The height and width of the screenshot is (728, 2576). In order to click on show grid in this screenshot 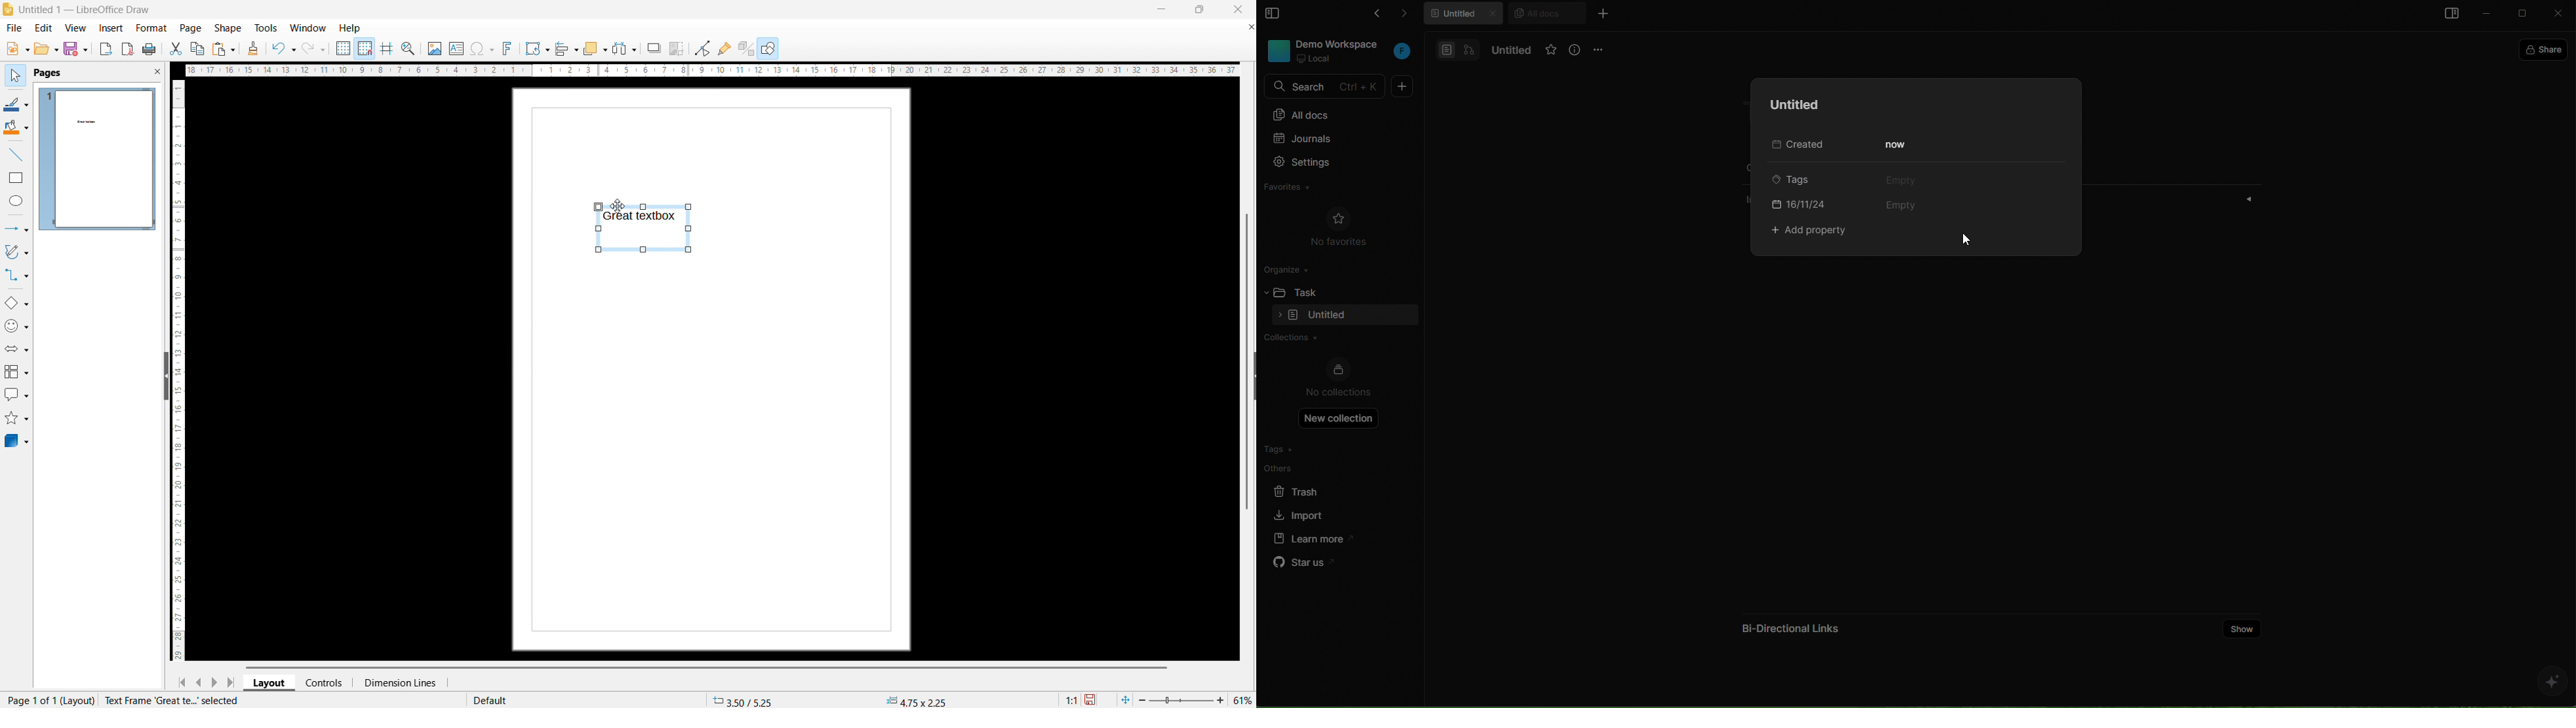, I will do `click(343, 48)`.